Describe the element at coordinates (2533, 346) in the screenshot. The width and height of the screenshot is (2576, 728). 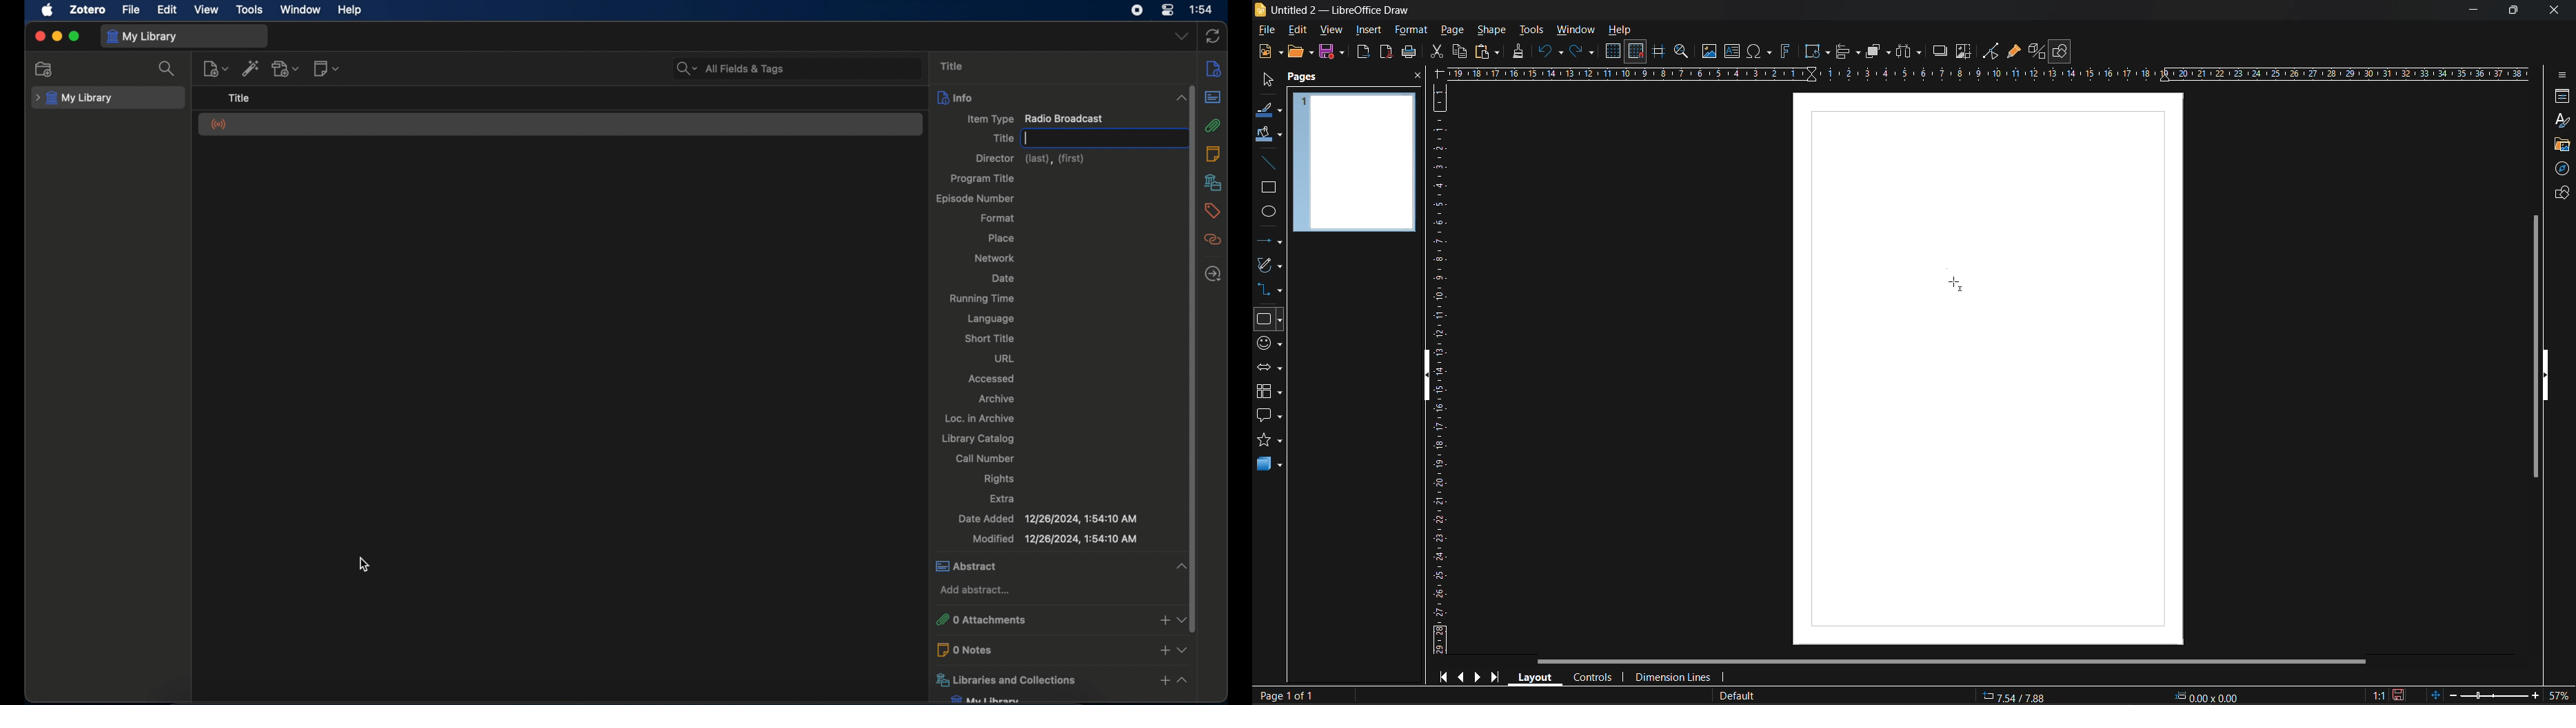
I see `vertical scroll bar` at that location.